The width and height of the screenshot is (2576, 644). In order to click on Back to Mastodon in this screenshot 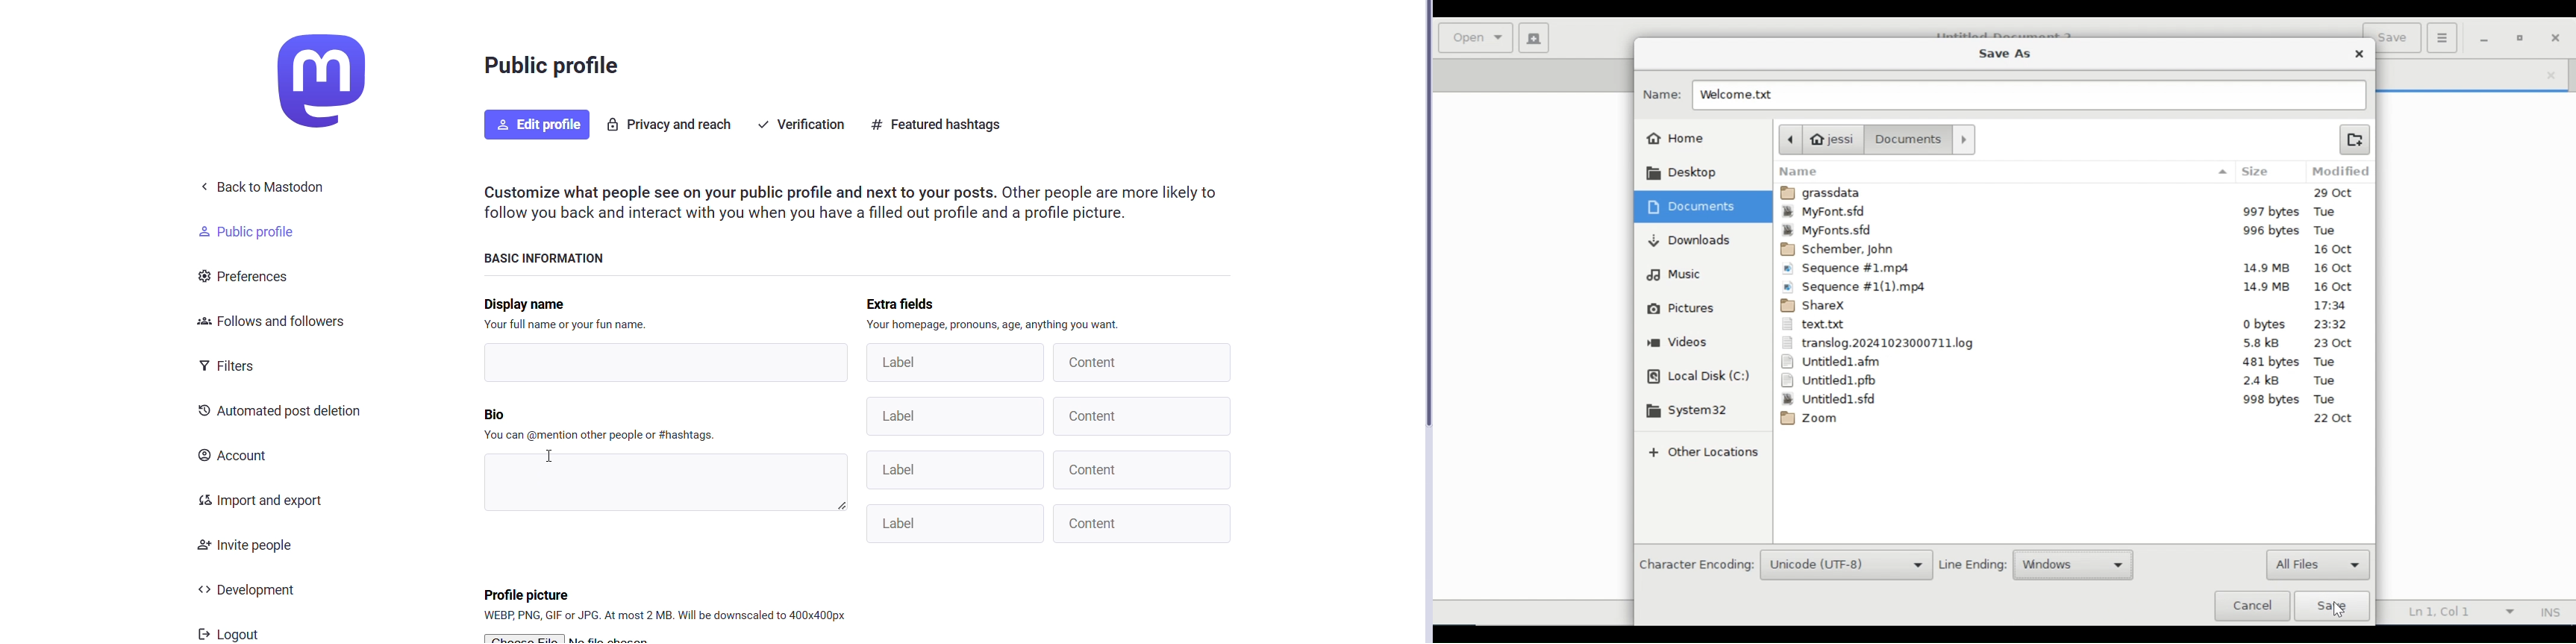, I will do `click(267, 187)`.